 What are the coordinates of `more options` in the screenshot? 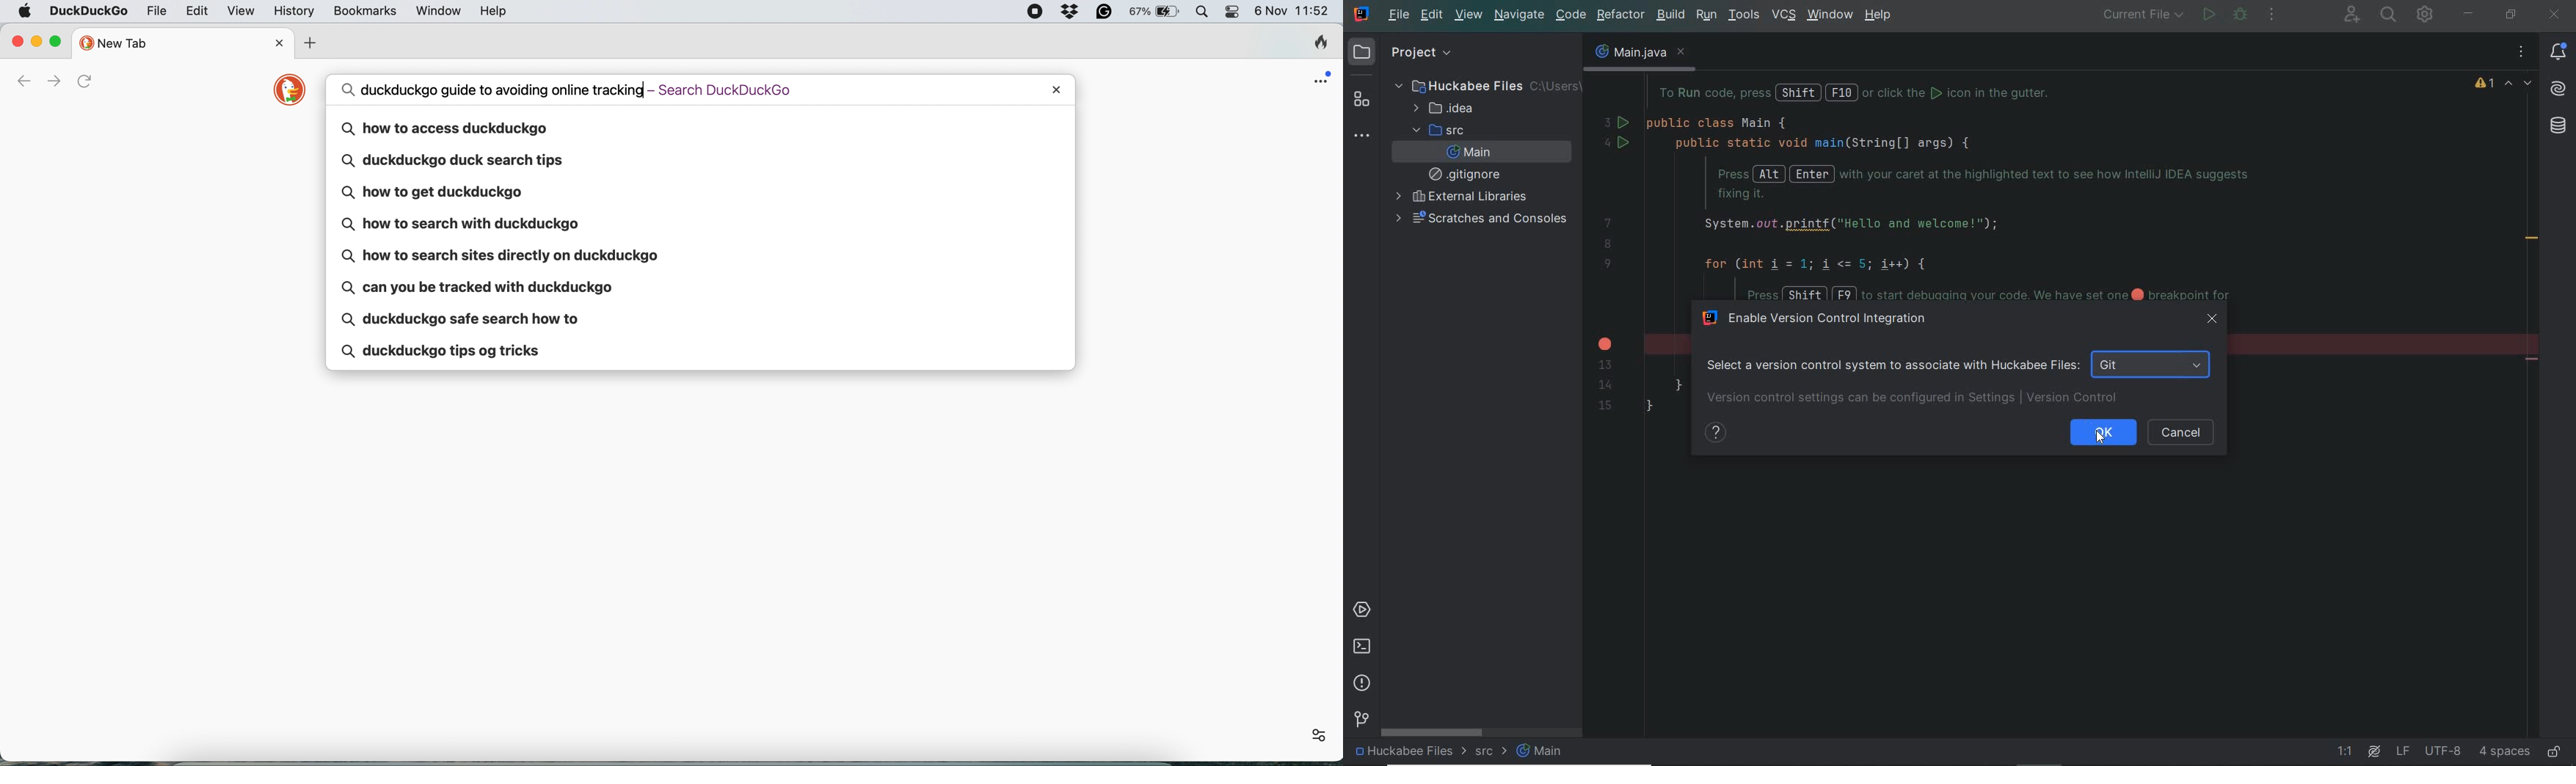 It's located at (1308, 733).